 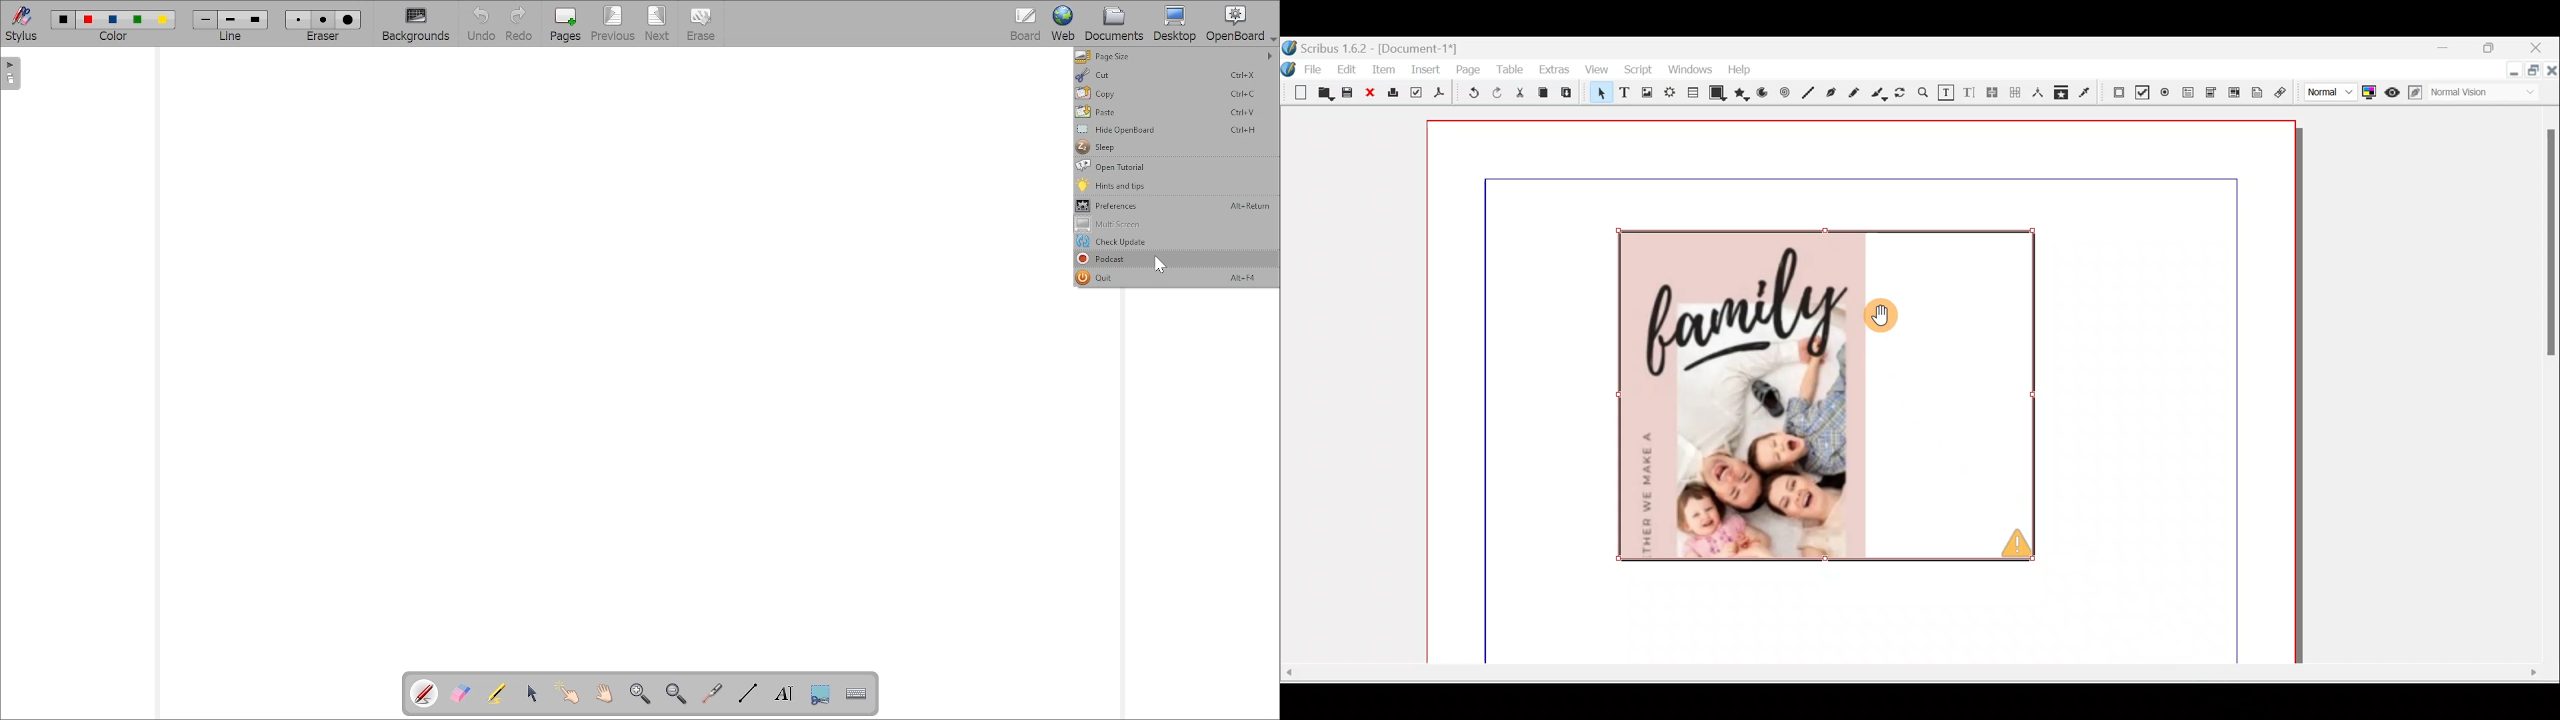 I want to click on Help, so click(x=1739, y=68).